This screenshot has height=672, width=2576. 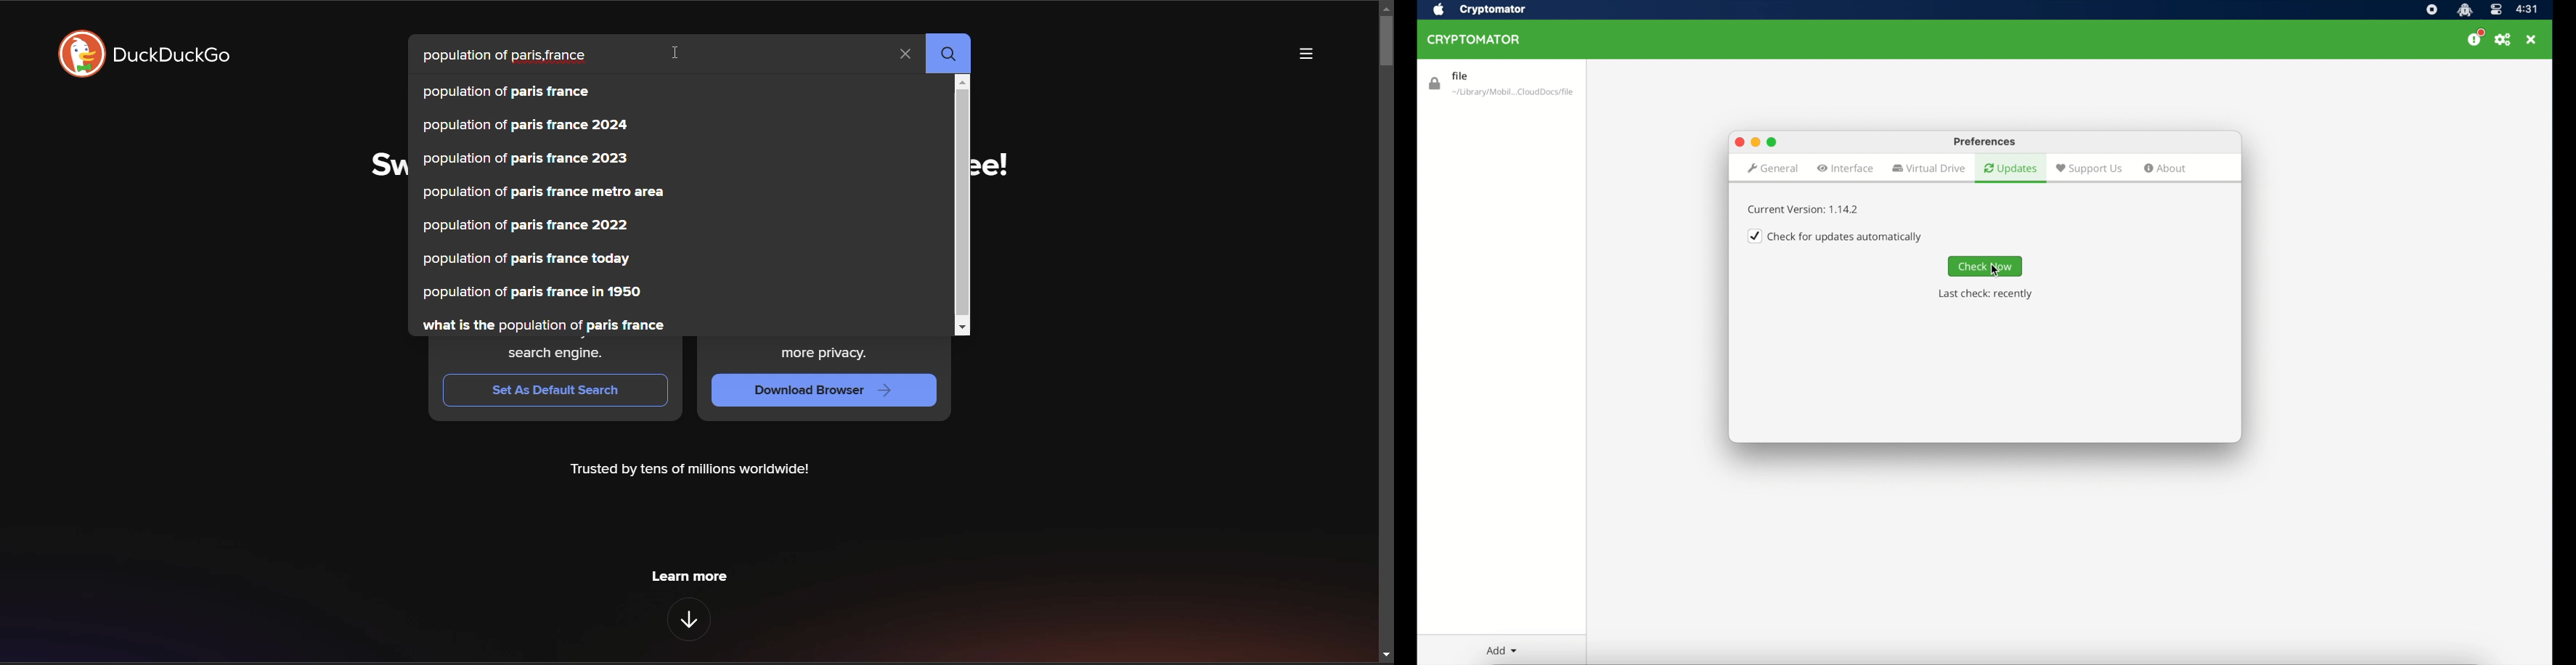 I want to click on interface, so click(x=1845, y=168).